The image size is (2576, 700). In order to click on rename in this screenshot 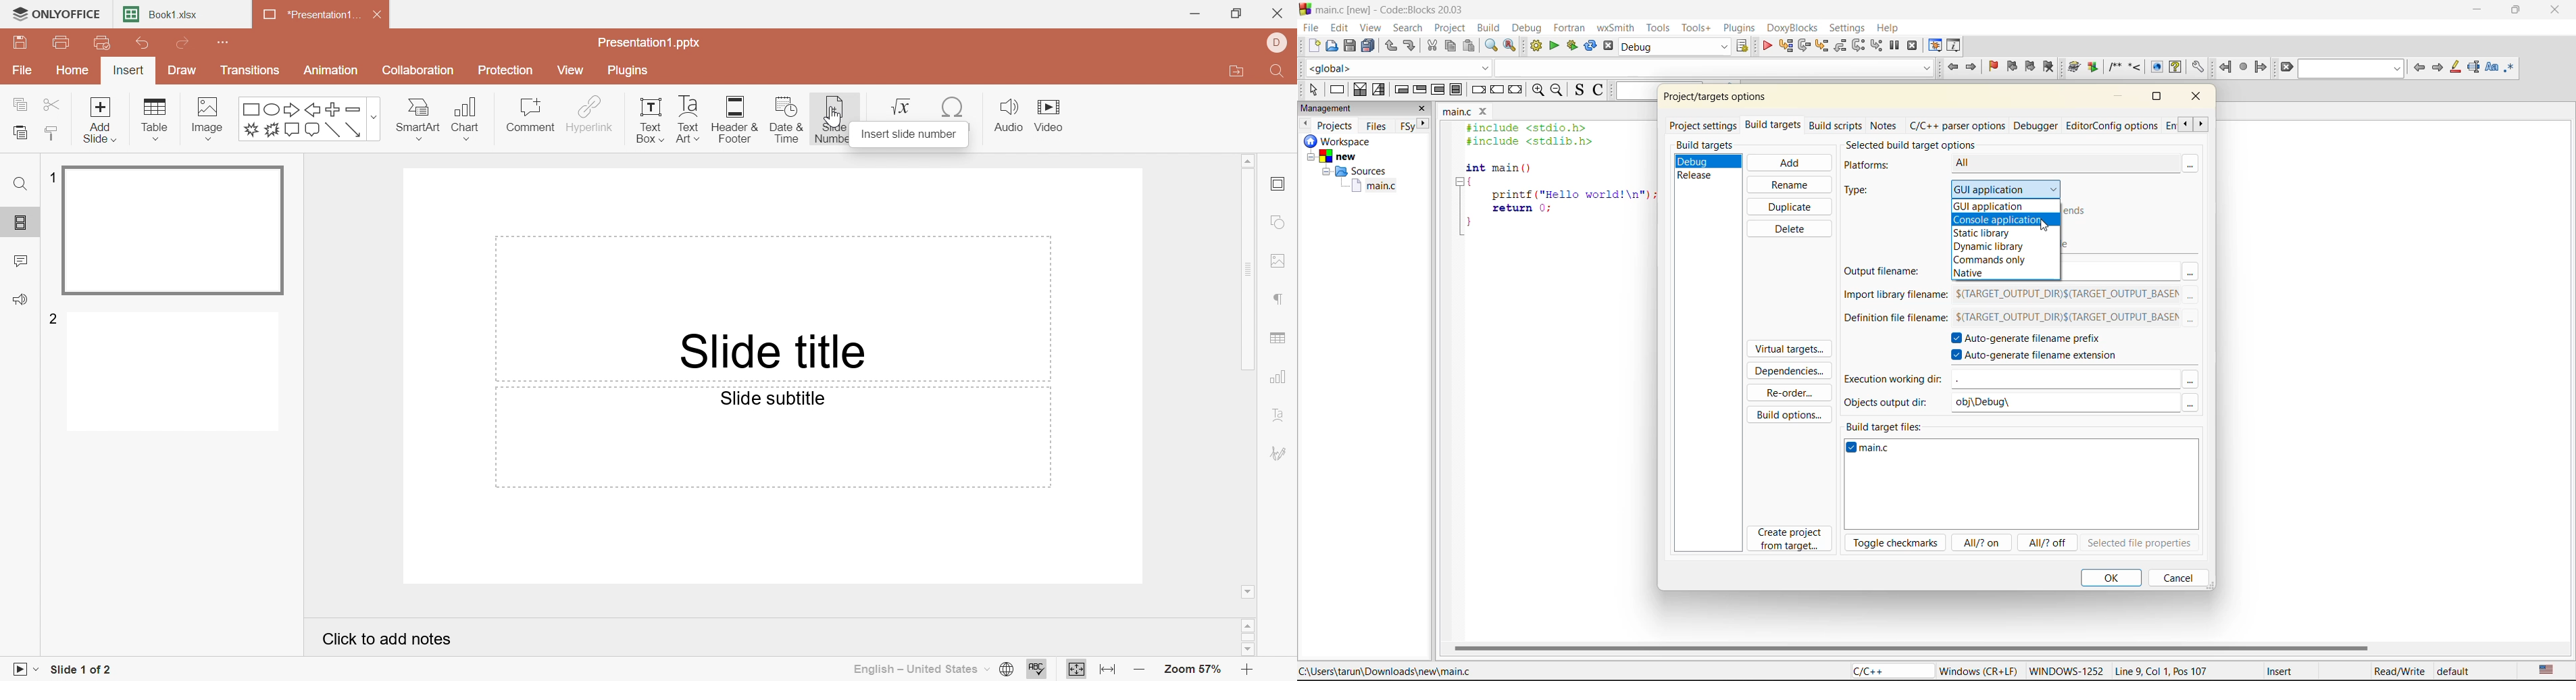, I will do `click(1788, 185)`.